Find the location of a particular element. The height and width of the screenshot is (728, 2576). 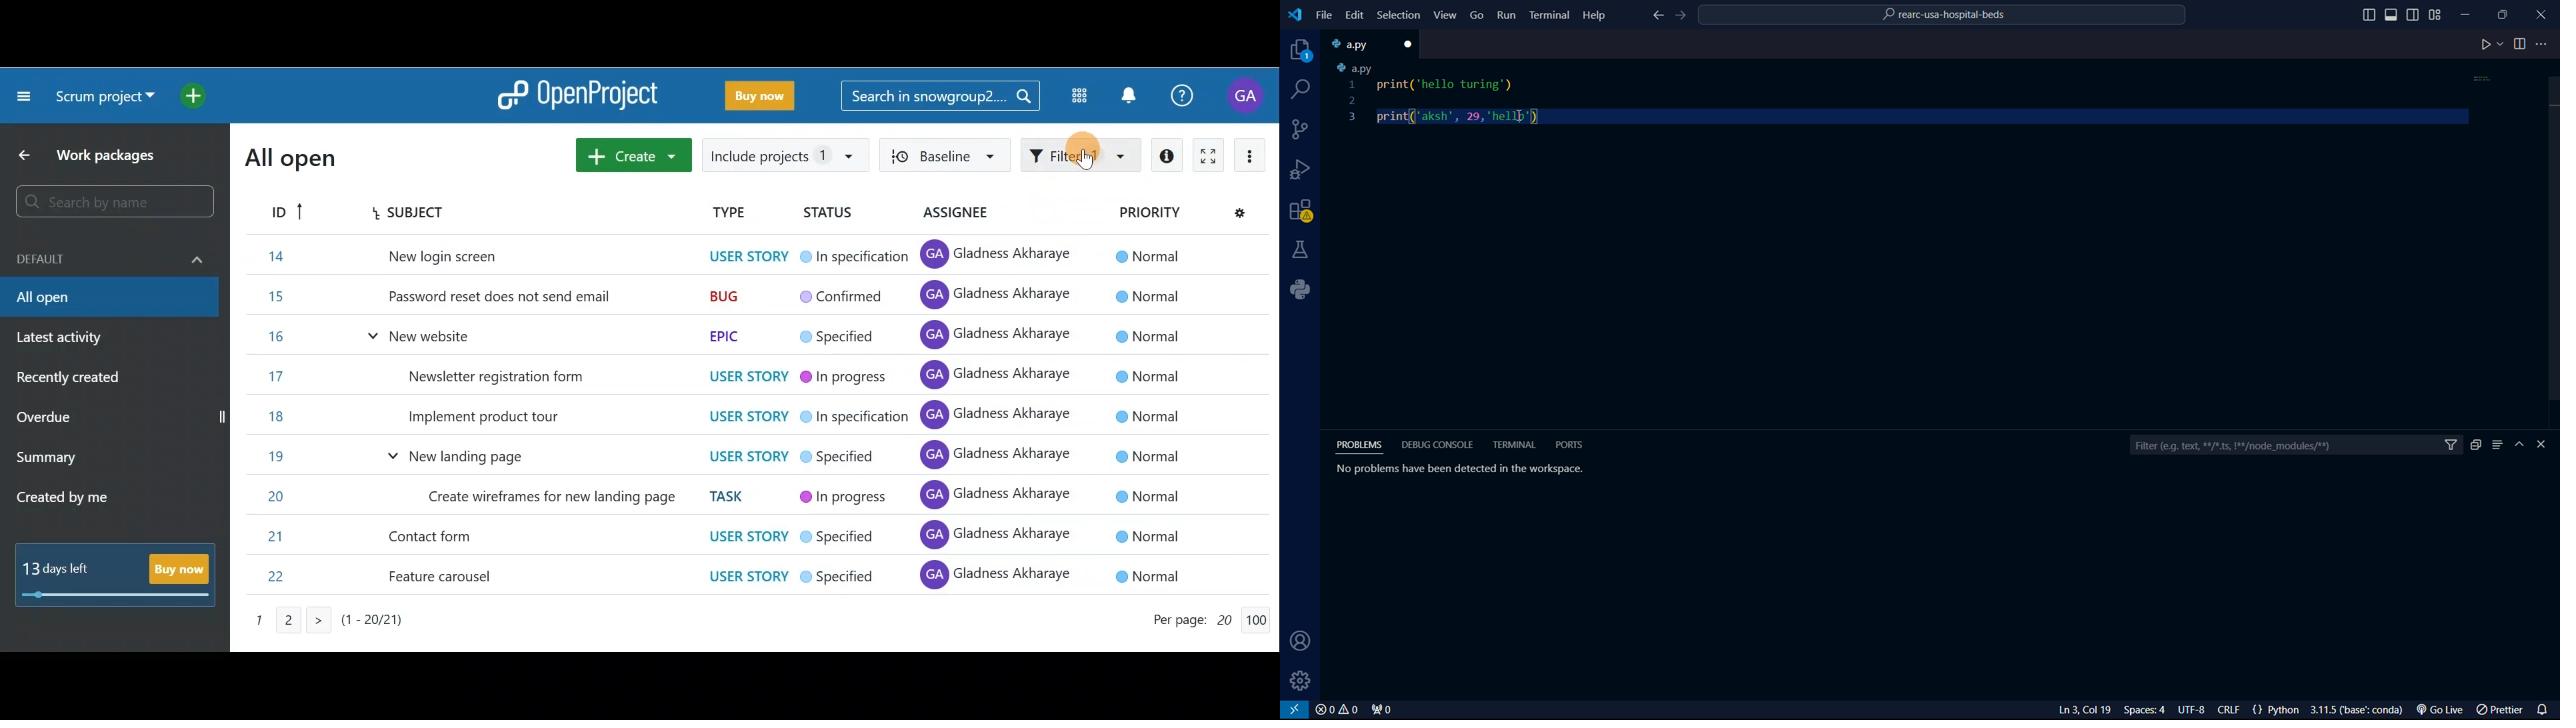

notifications is located at coordinates (2545, 708).